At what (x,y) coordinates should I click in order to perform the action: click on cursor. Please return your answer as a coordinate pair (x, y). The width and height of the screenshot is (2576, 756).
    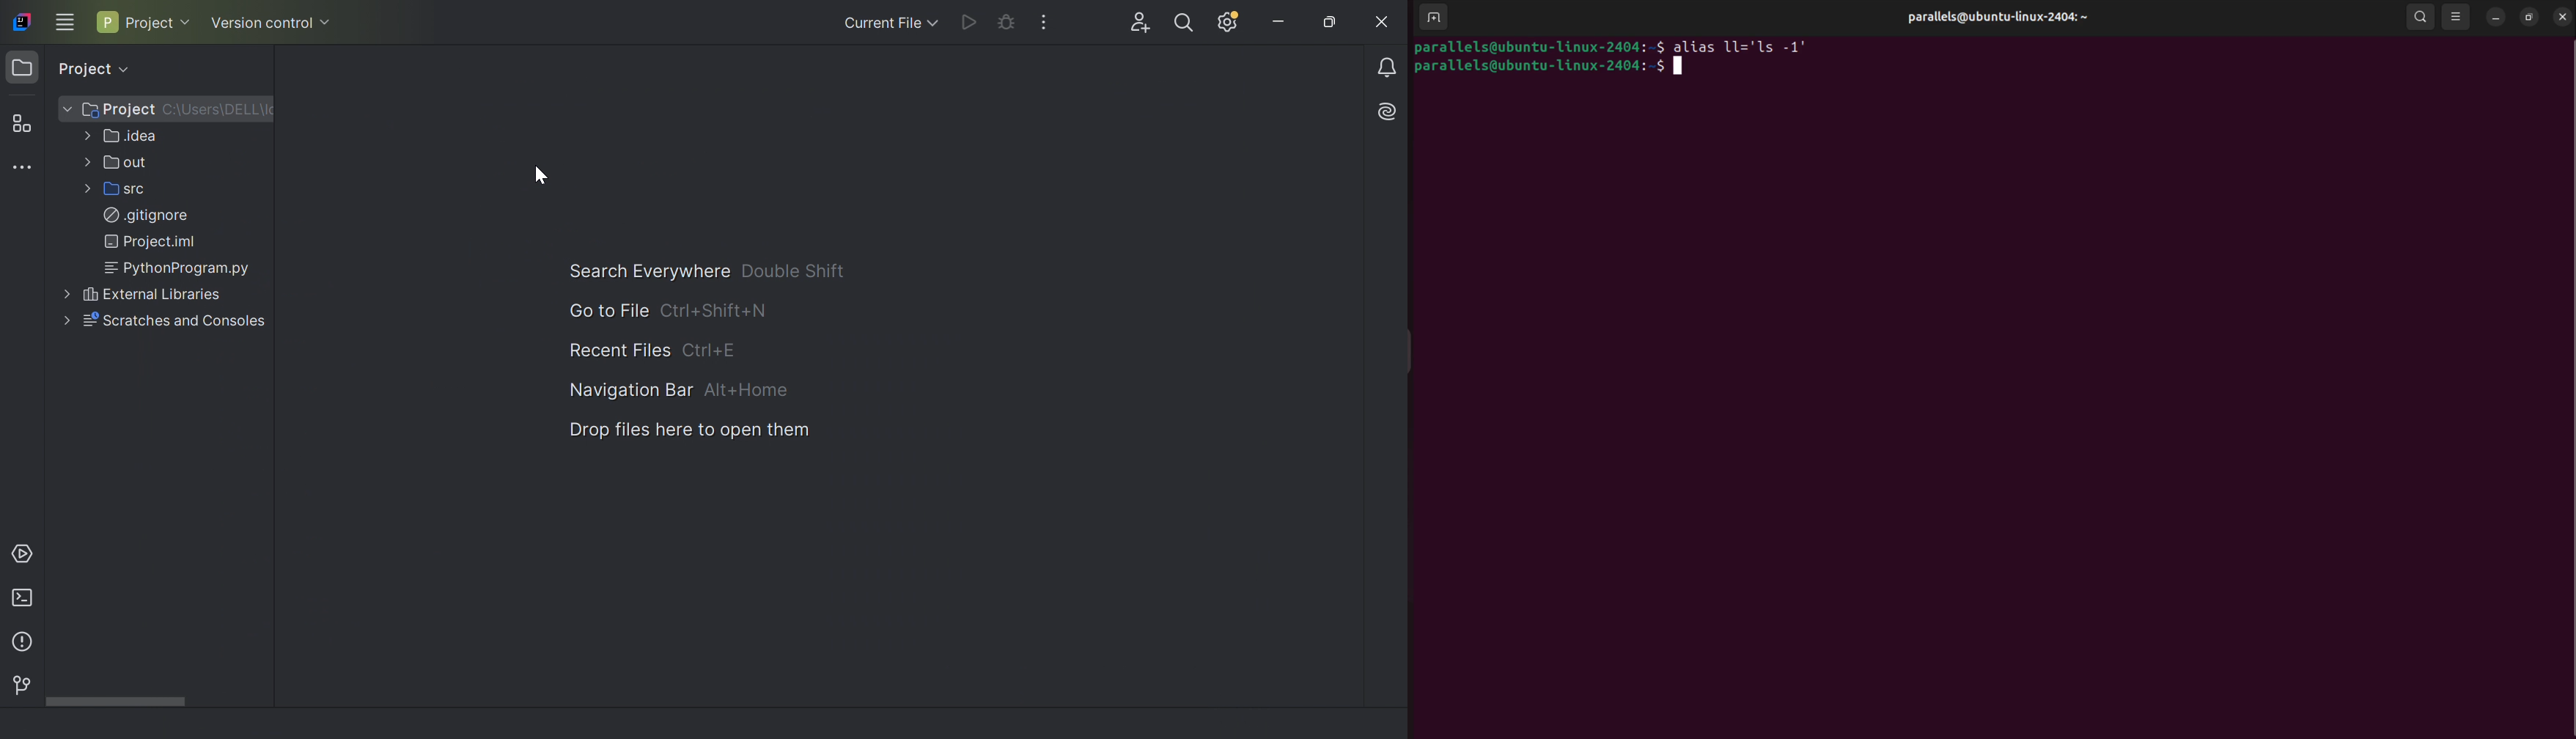
    Looking at the image, I should click on (1680, 65).